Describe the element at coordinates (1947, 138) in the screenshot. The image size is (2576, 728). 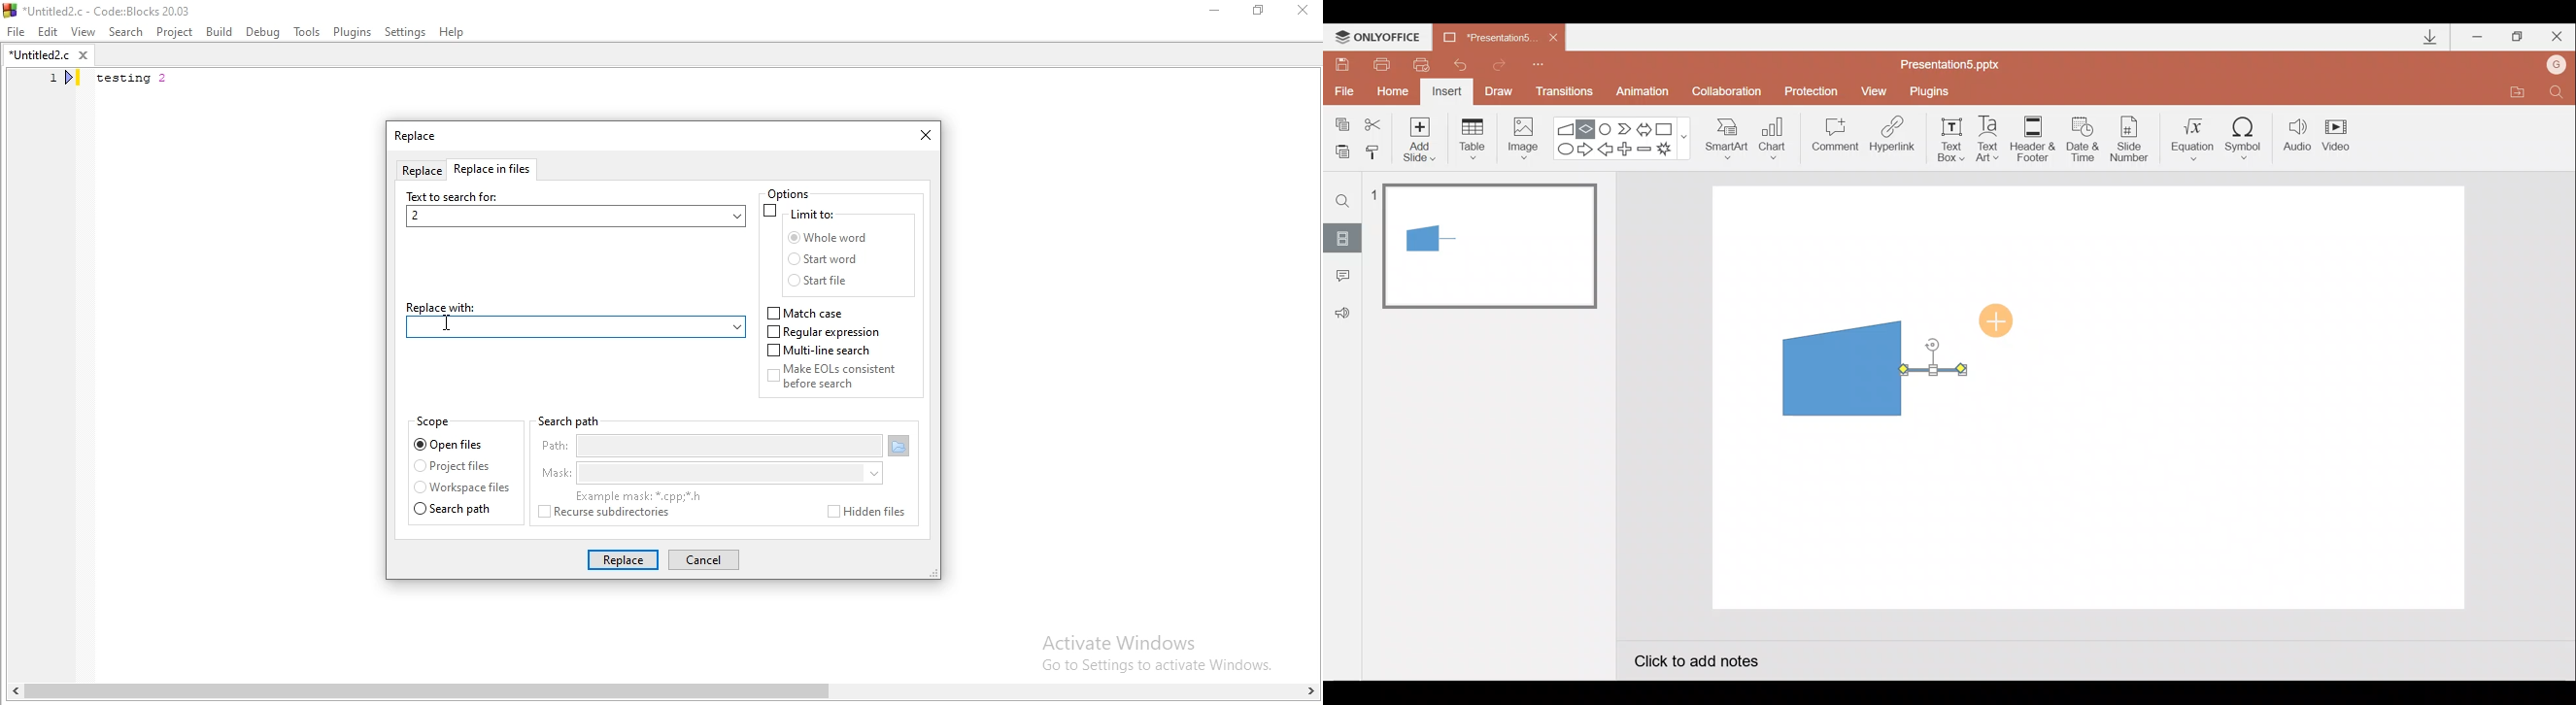
I see `Text box` at that location.